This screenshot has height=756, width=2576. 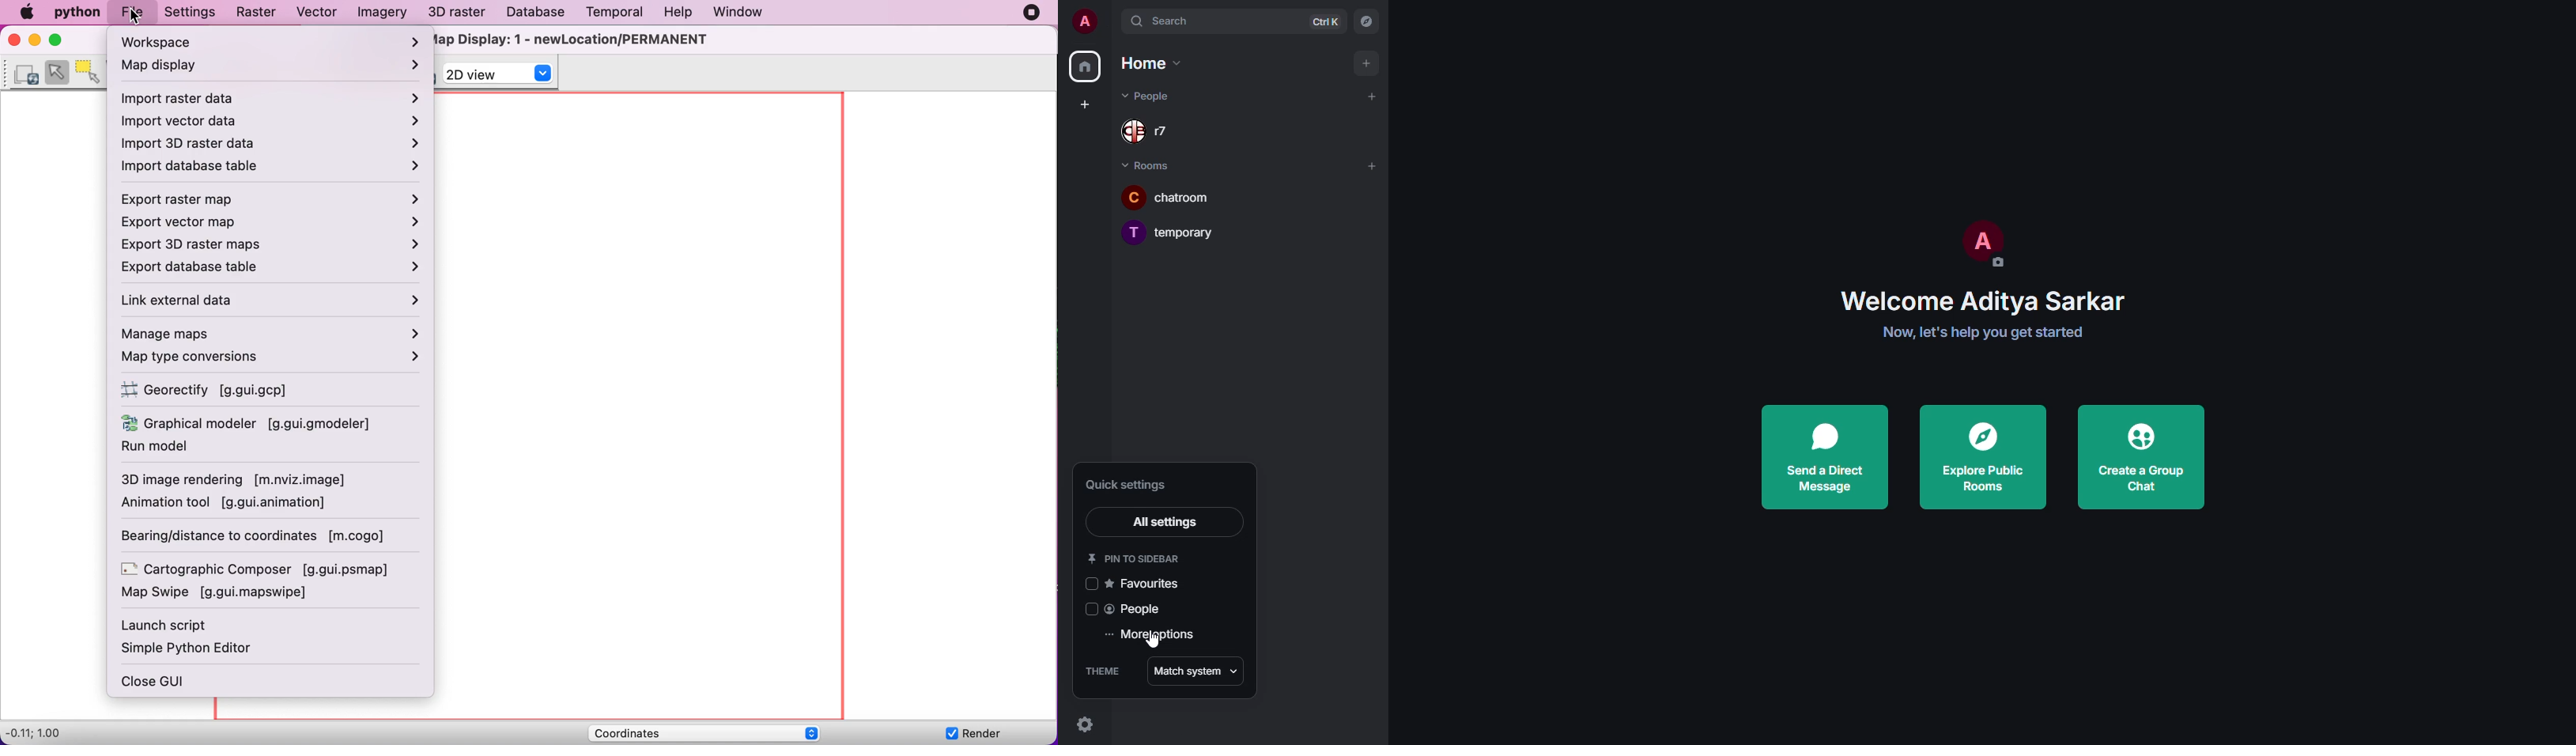 I want to click on people, so click(x=1137, y=609).